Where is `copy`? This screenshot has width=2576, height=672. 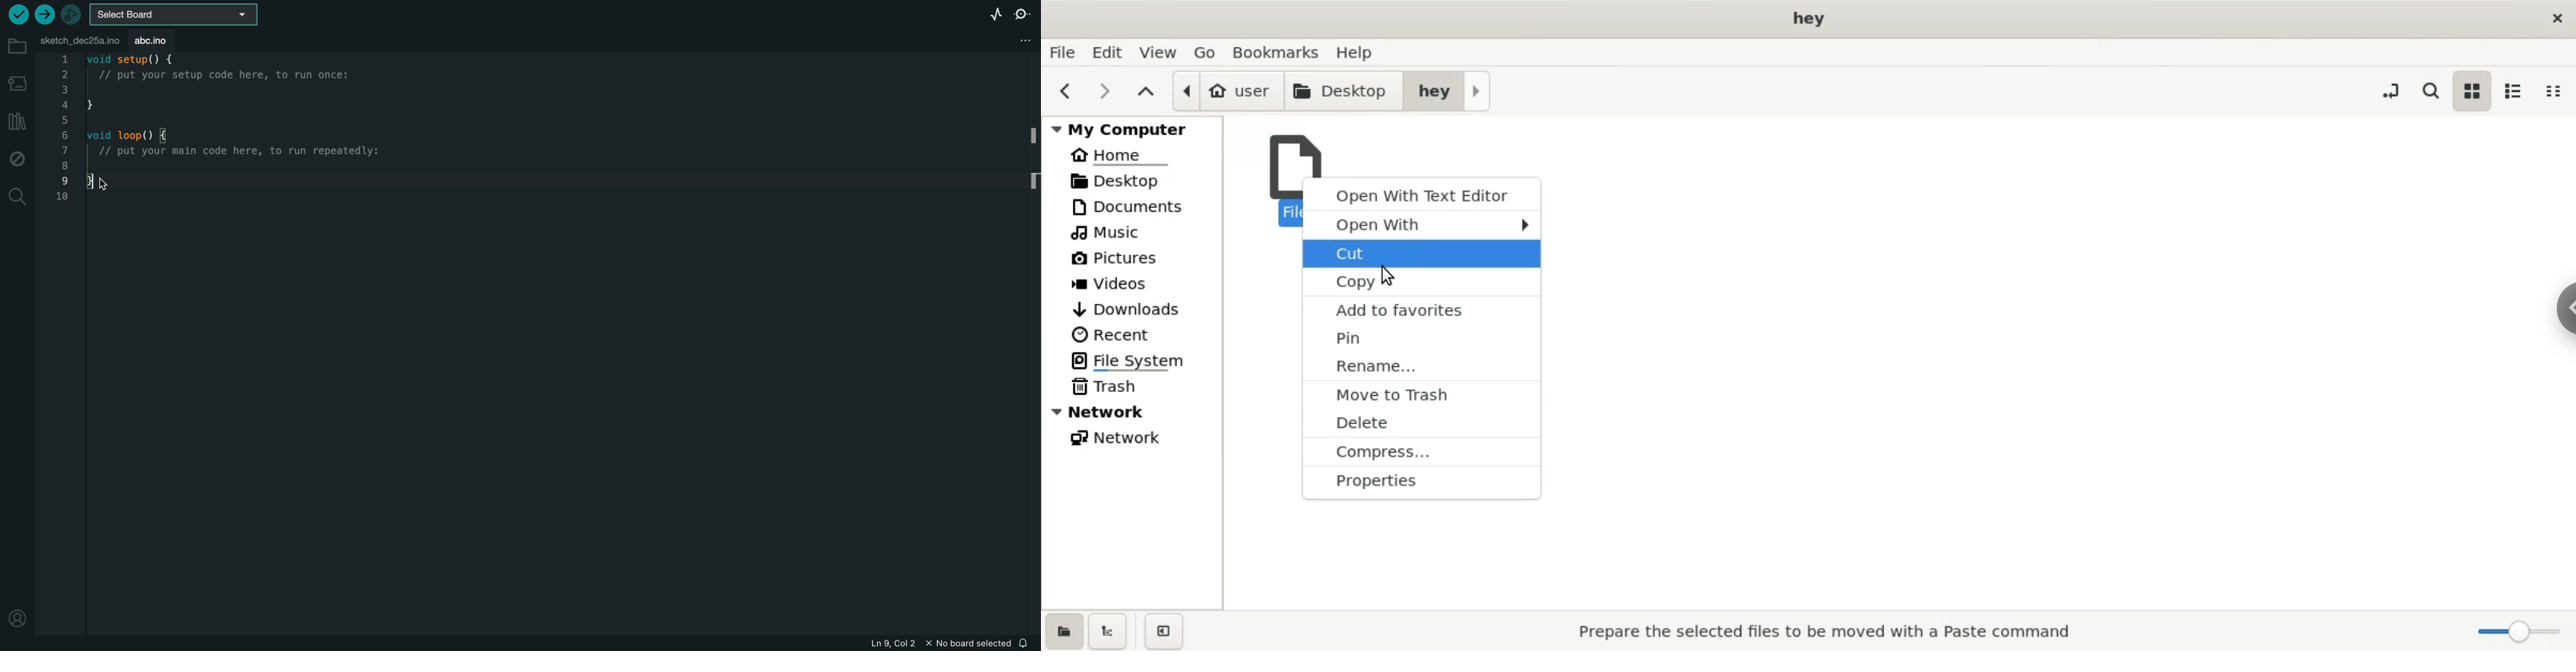 copy is located at coordinates (1422, 282).